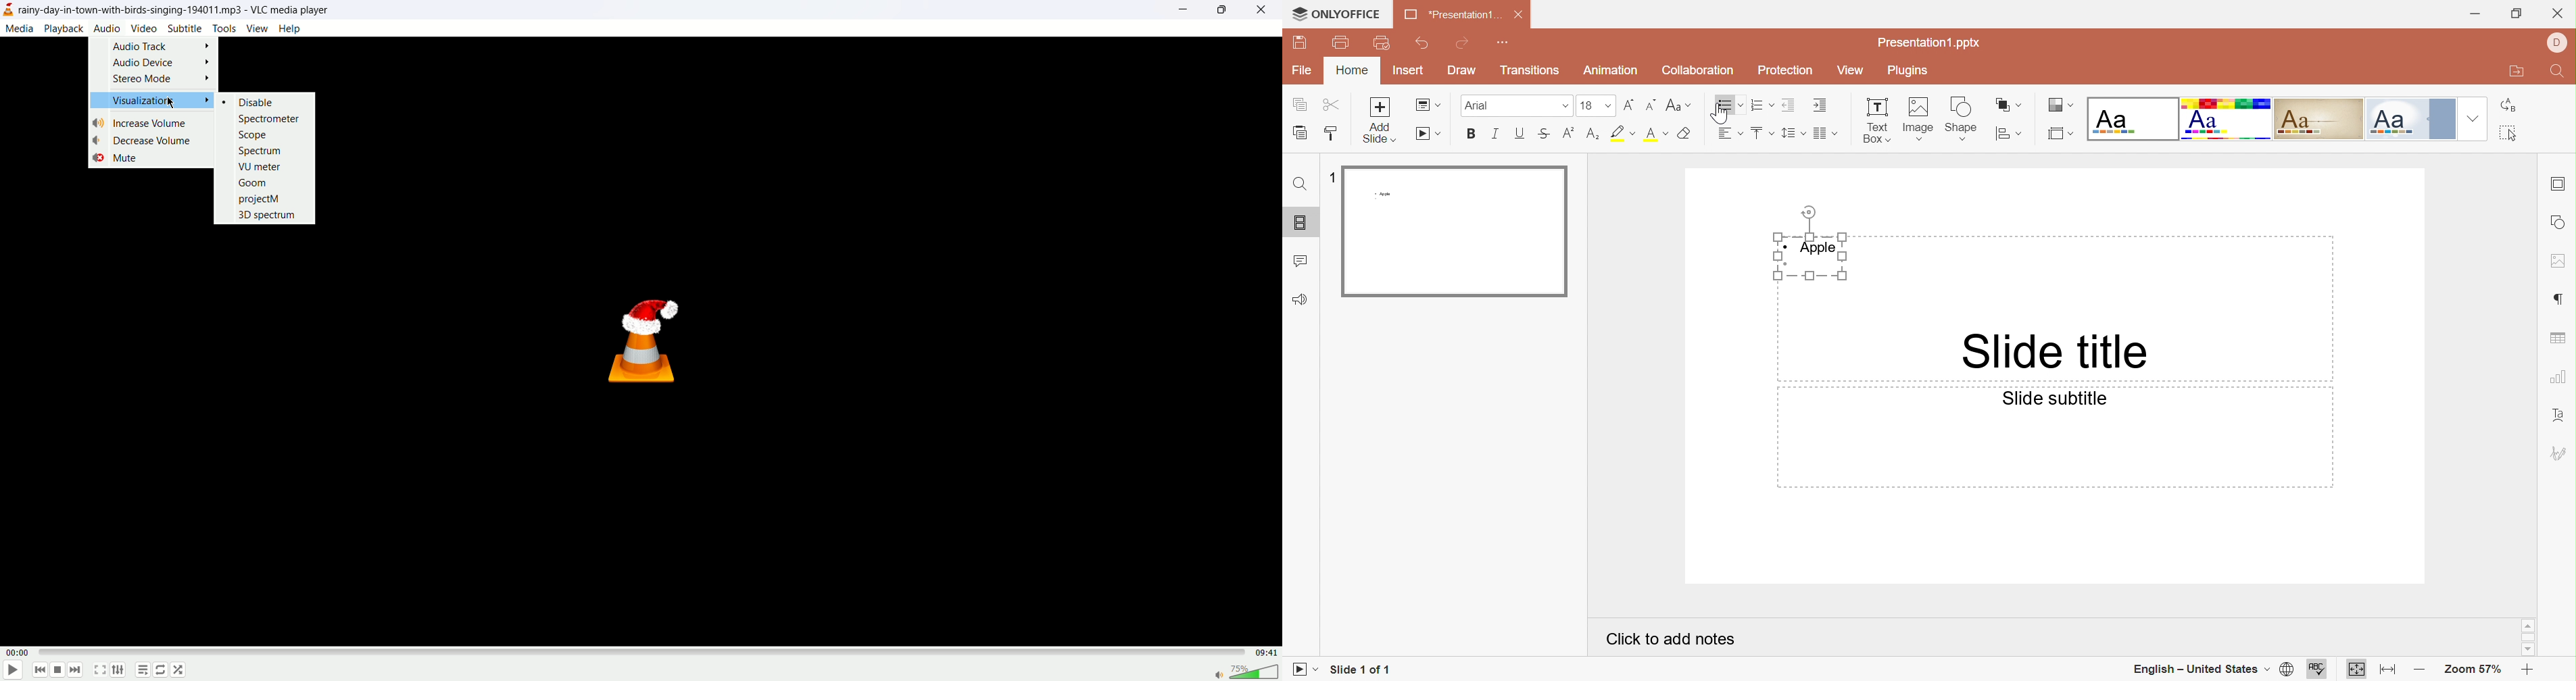 The image size is (2576, 700). I want to click on Draw, so click(1464, 71).